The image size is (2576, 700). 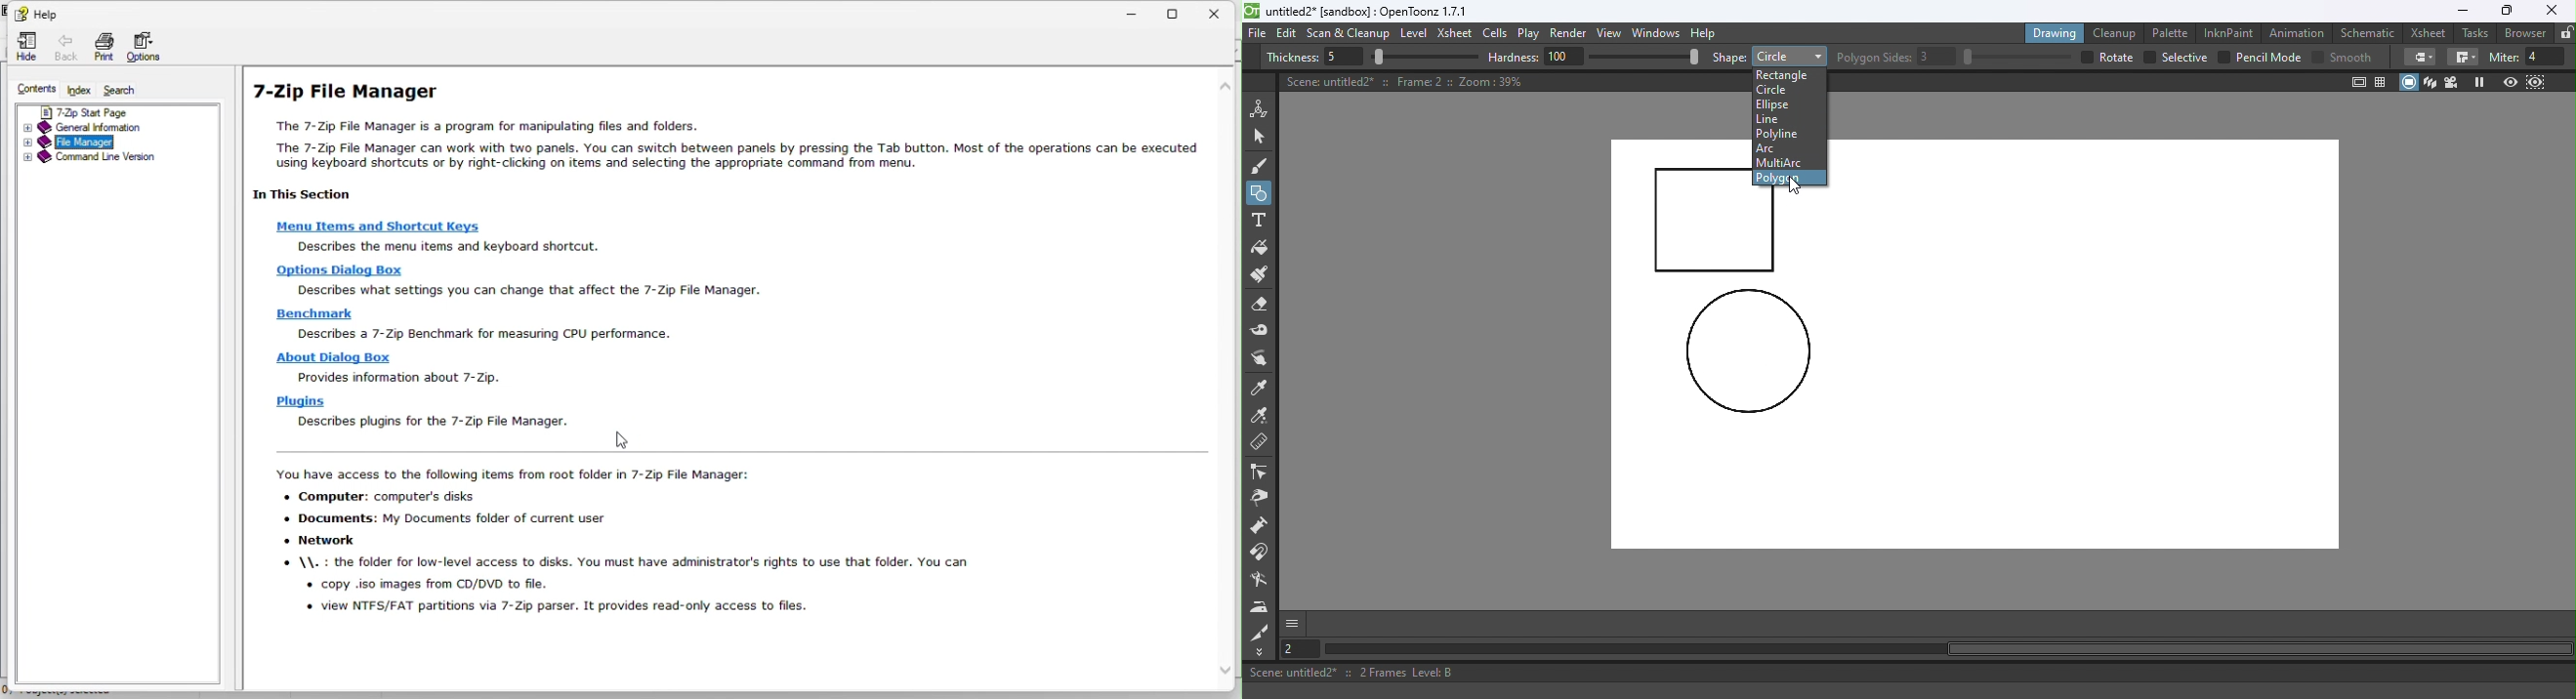 I want to click on provides information about 7zip, so click(x=403, y=379).